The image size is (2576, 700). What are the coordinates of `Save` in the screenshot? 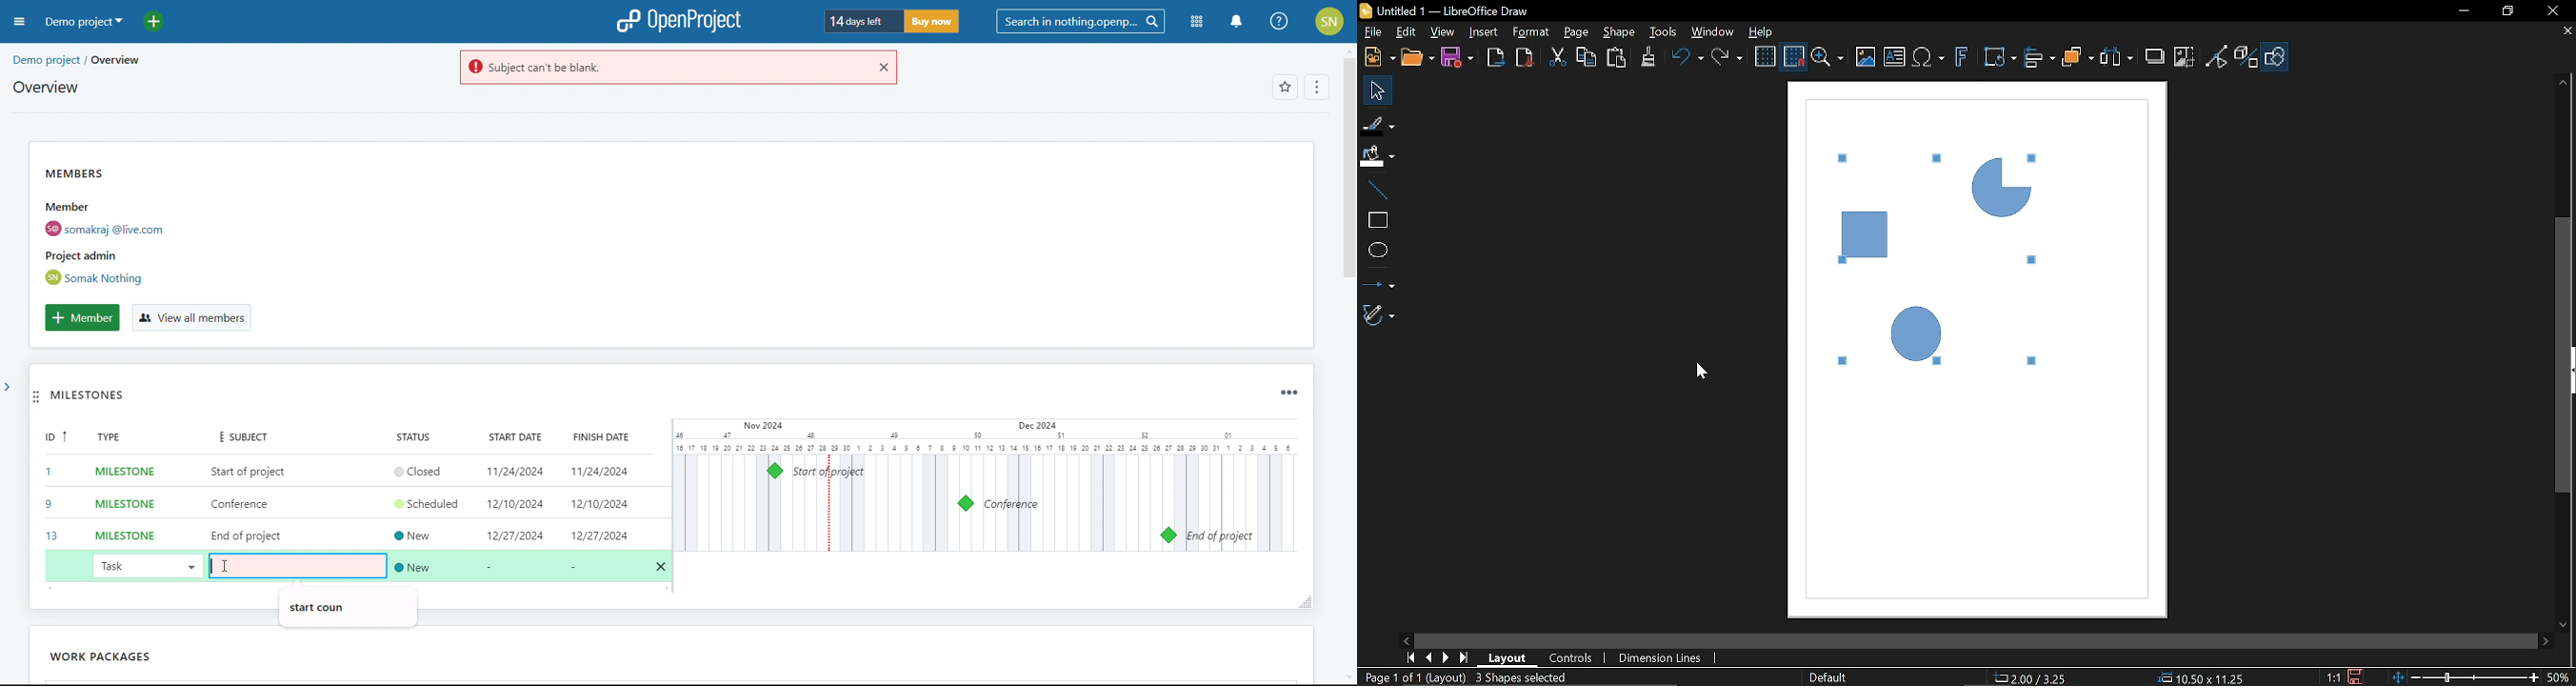 It's located at (2354, 676).